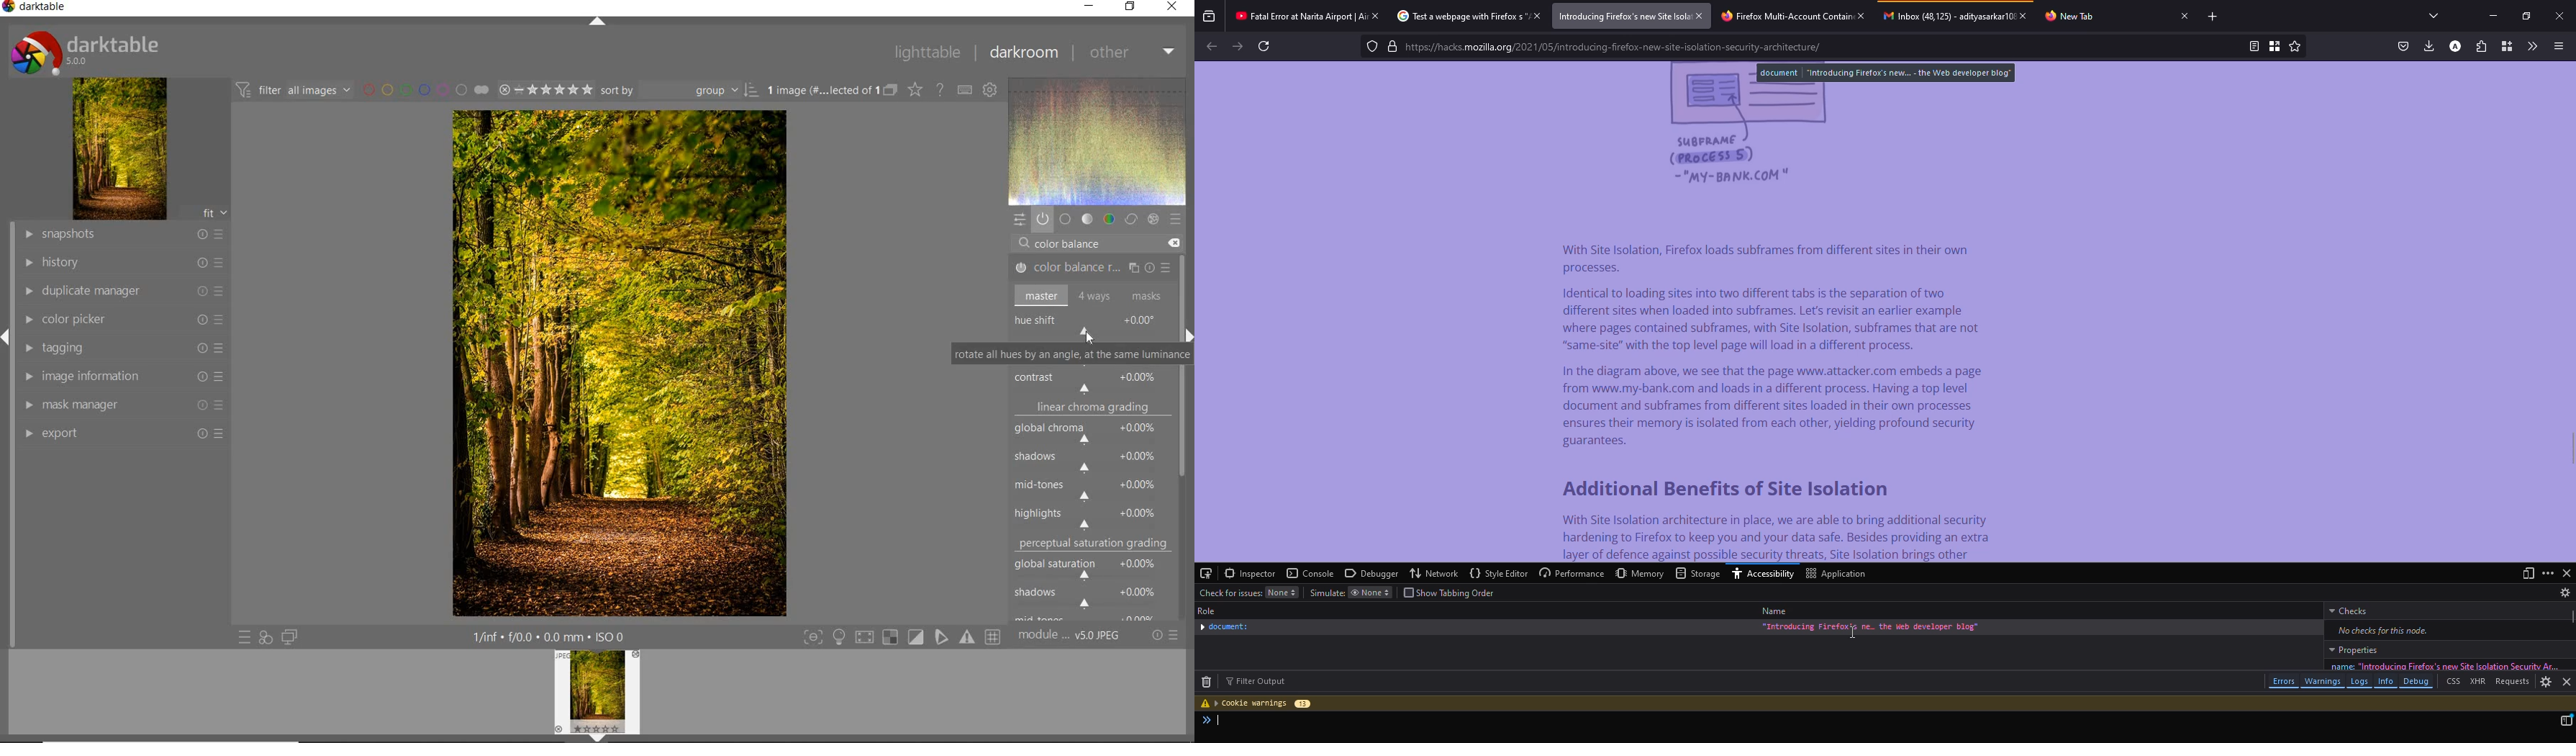  What do you see at coordinates (1094, 435) in the screenshot?
I see `global chroma` at bounding box center [1094, 435].